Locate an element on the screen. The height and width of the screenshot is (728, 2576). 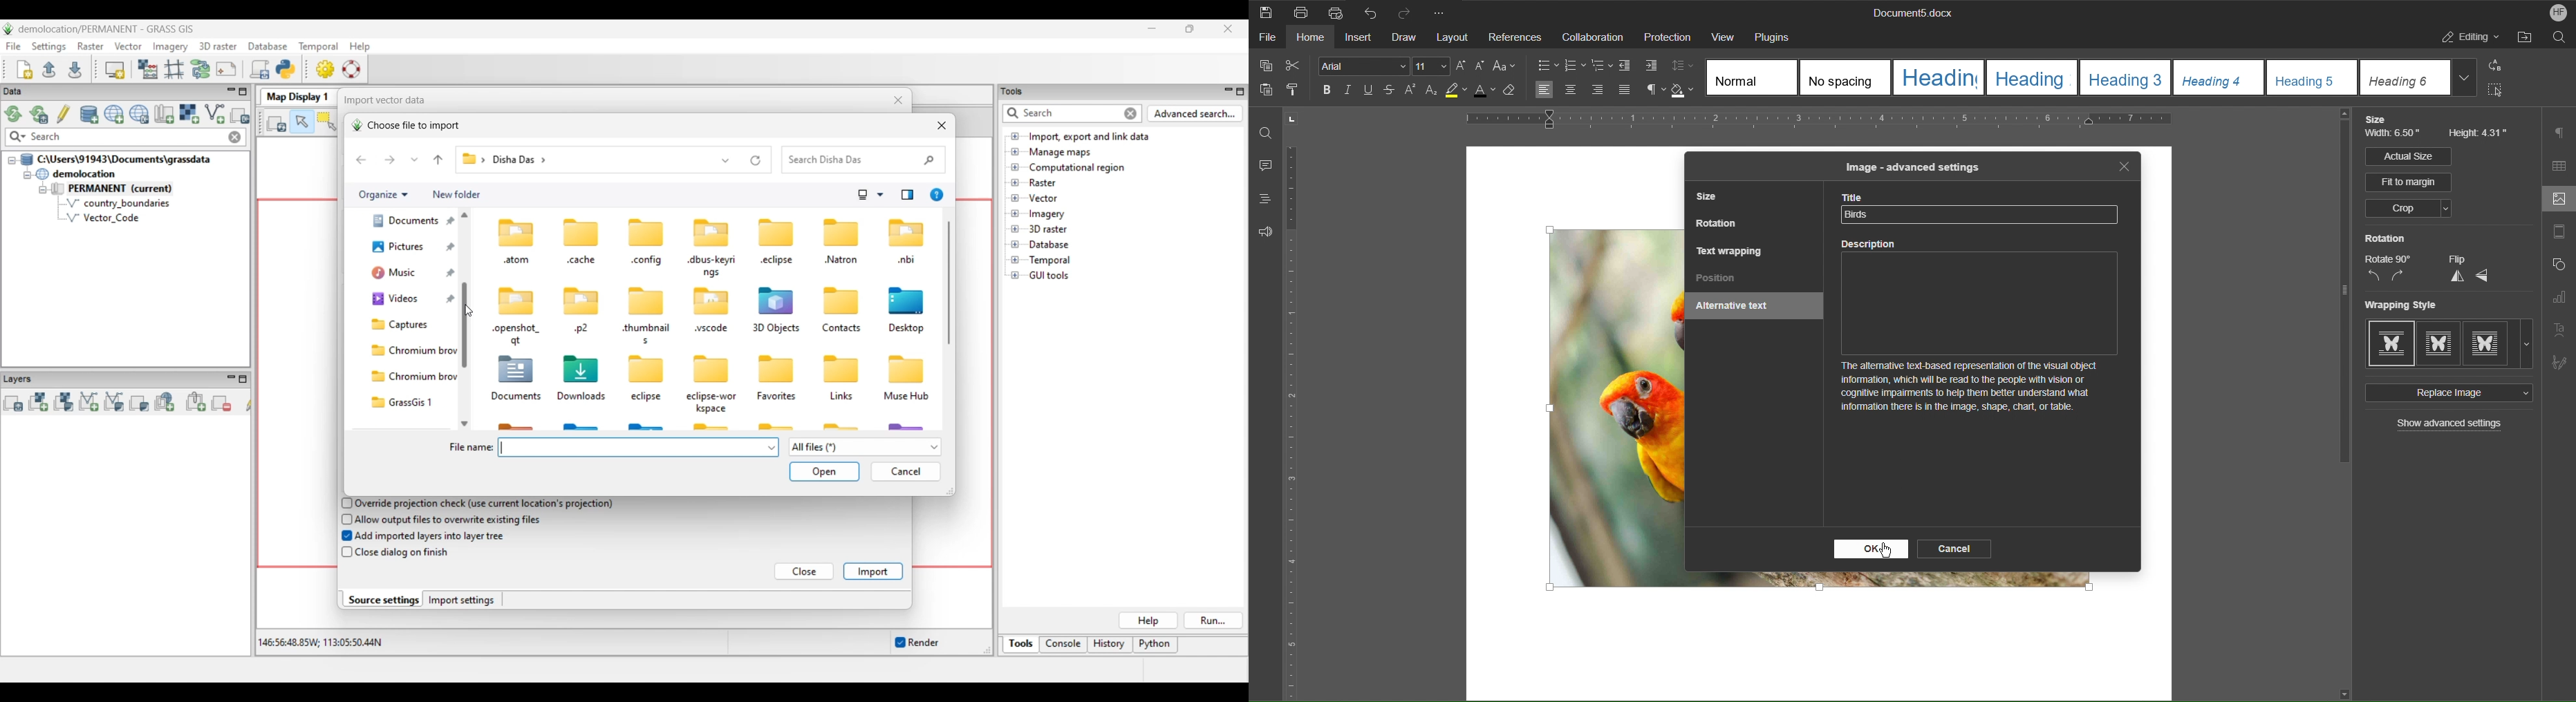
Feedback and Support is located at coordinates (1265, 231).